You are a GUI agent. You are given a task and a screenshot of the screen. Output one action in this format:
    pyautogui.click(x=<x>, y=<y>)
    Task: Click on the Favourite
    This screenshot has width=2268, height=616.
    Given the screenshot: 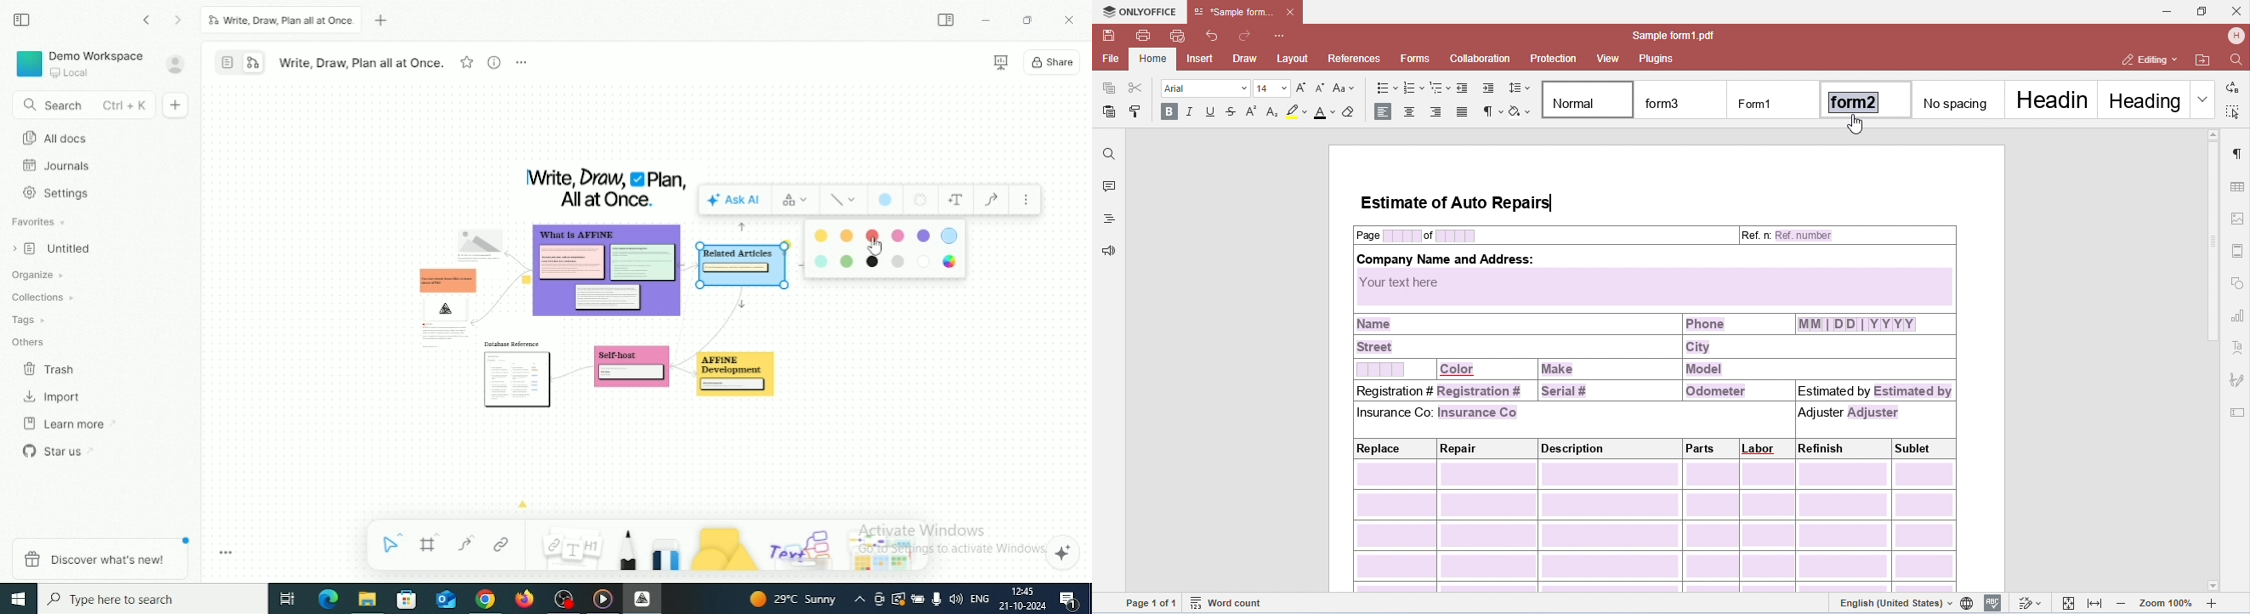 What is the action you would take?
    pyautogui.click(x=467, y=61)
    